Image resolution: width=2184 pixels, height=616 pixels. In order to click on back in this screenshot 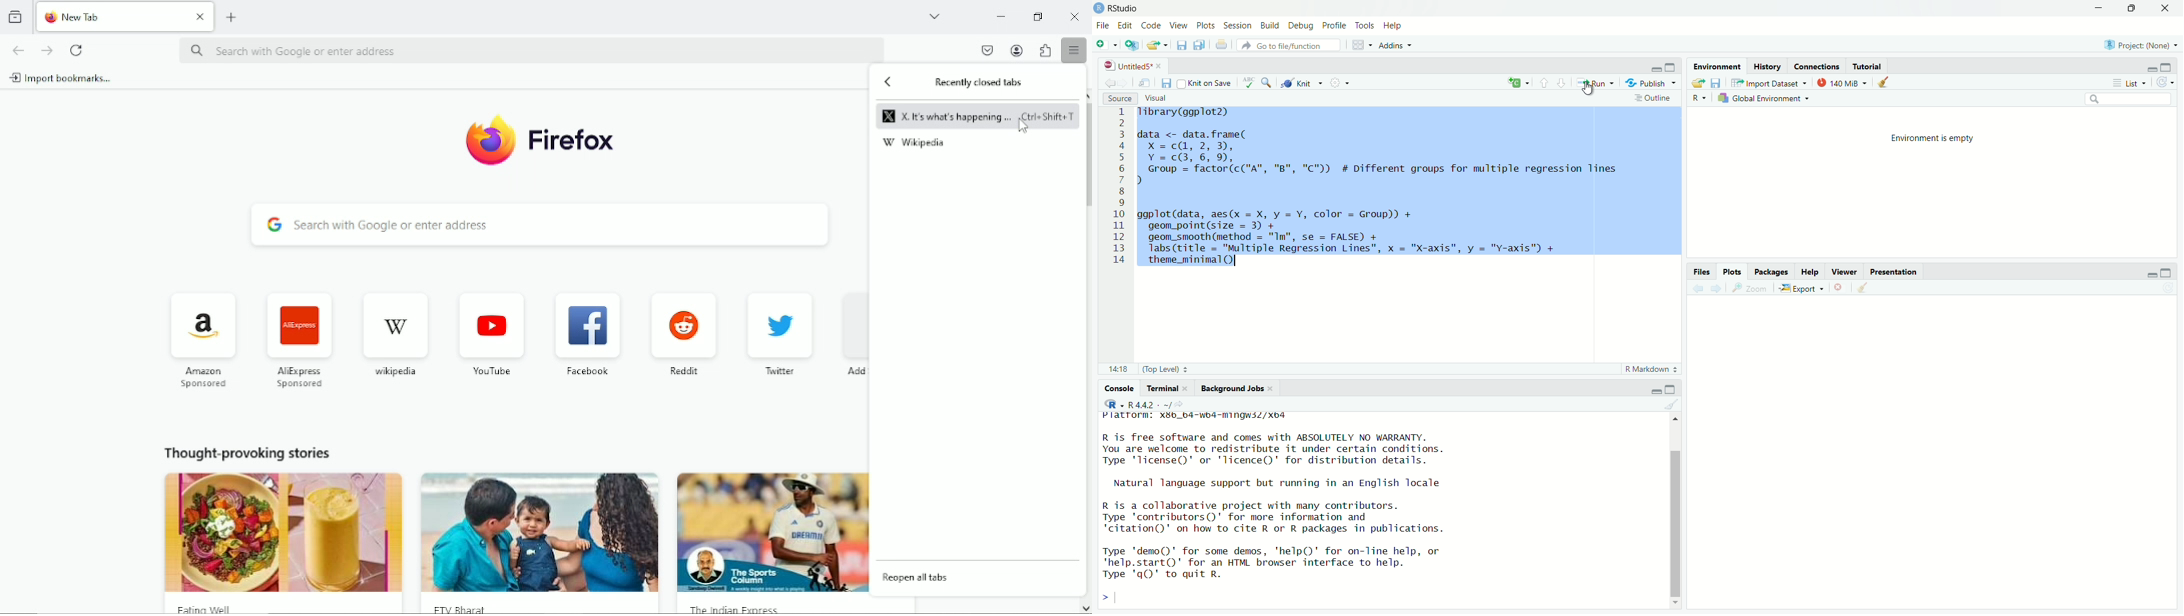, I will do `click(1107, 84)`.